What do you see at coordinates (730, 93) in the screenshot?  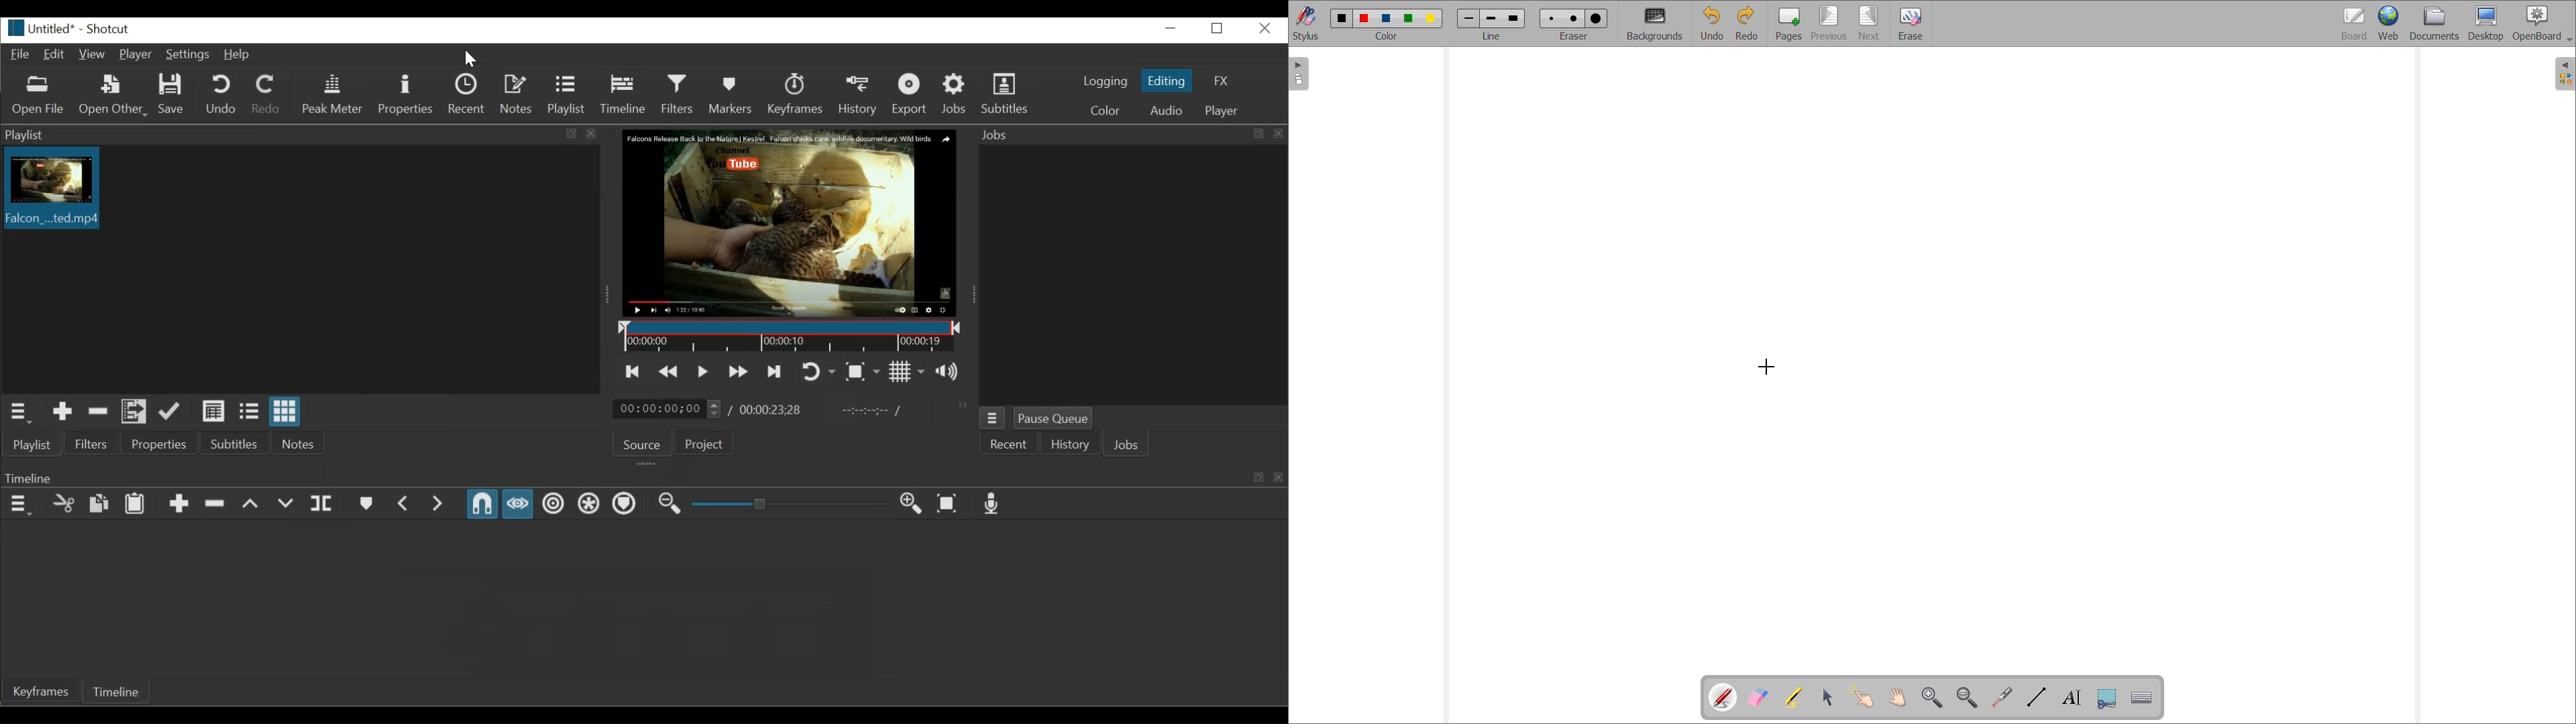 I see `Markers` at bounding box center [730, 93].